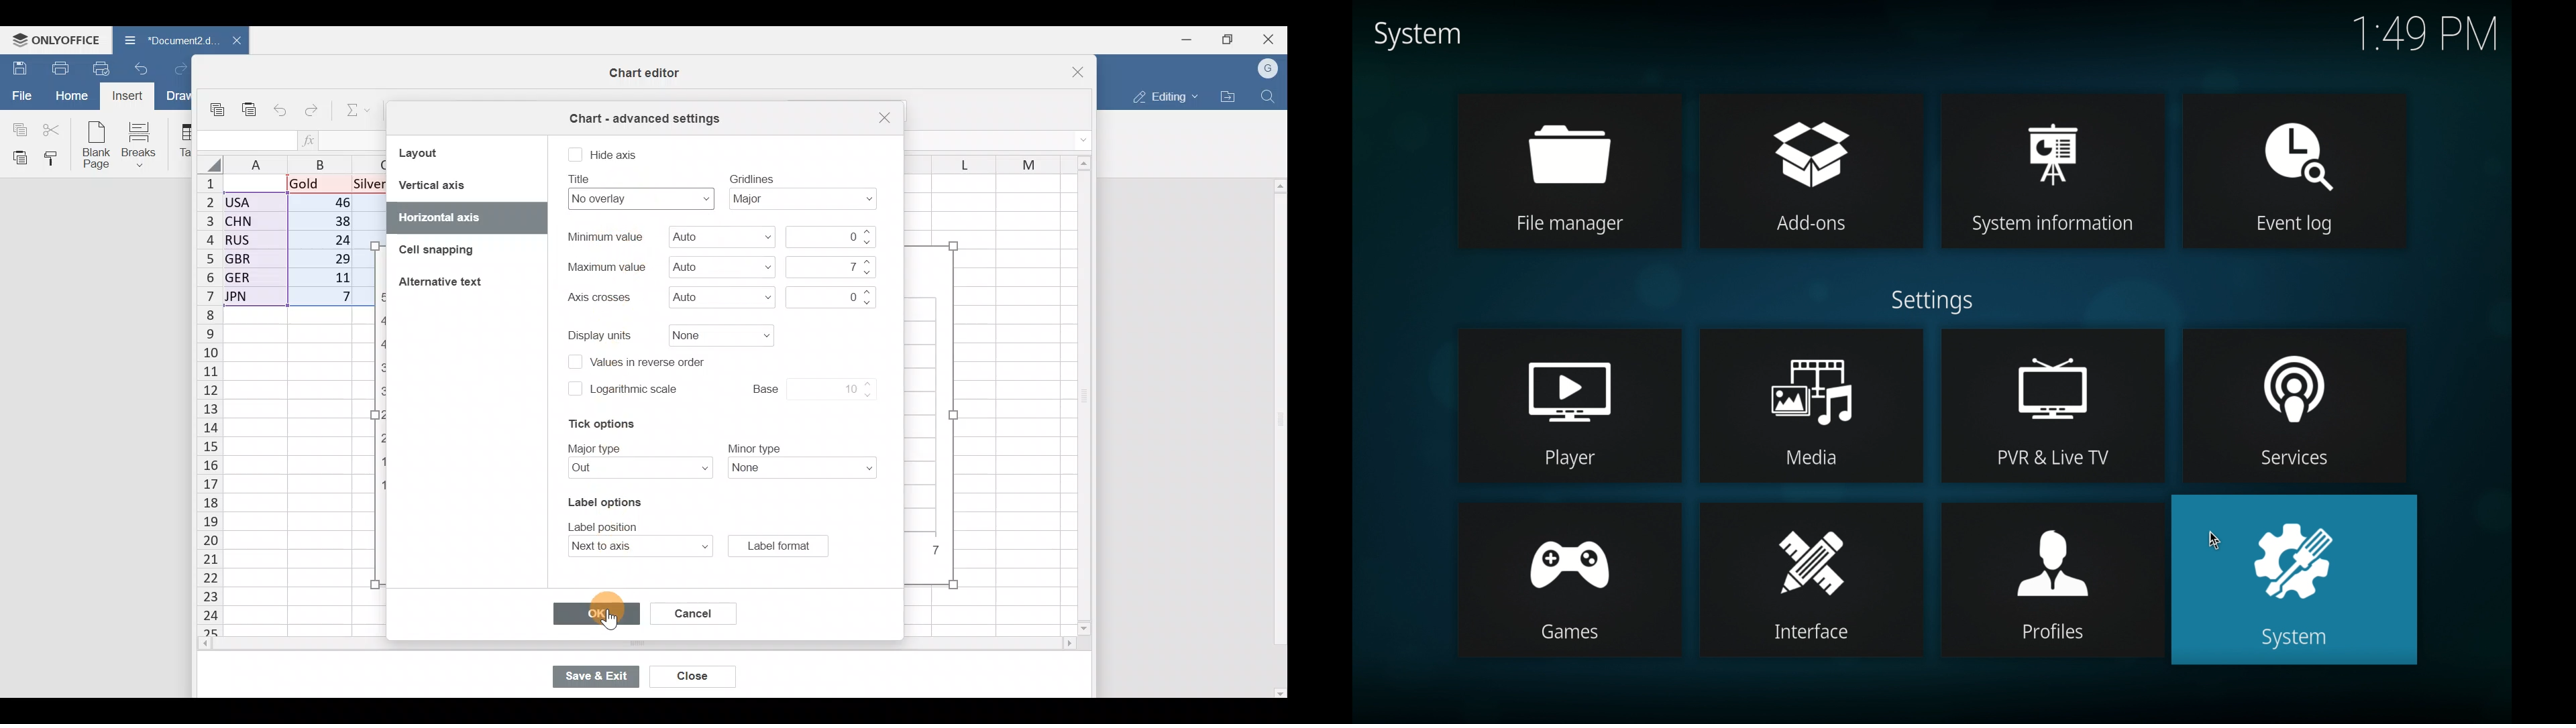  I want to click on Undo, so click(282, 107).